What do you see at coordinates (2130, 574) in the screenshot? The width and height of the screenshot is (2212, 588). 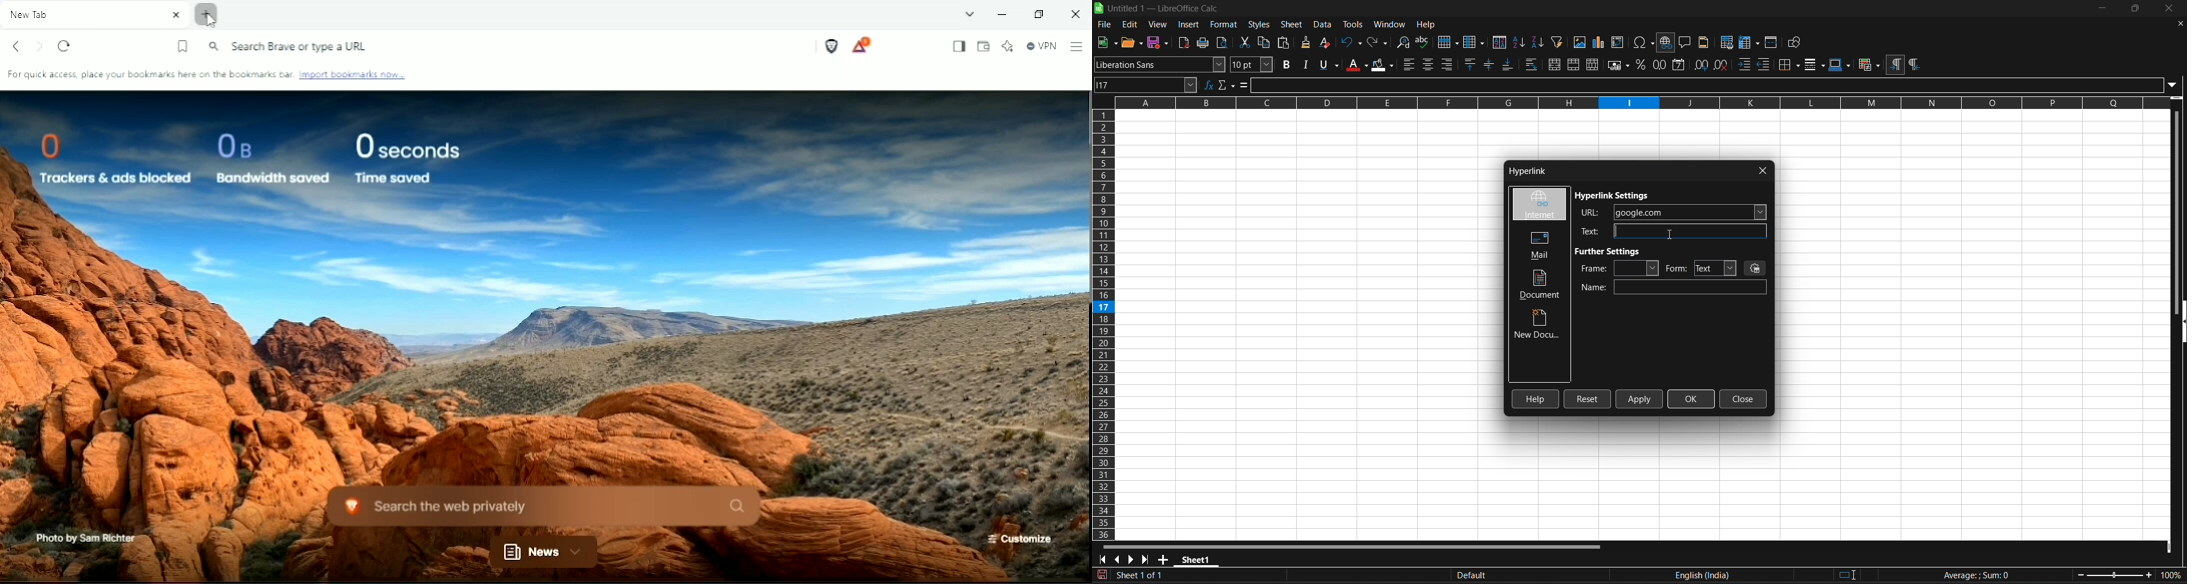 I see `zoom factor` at bounding box center [2130, 574].